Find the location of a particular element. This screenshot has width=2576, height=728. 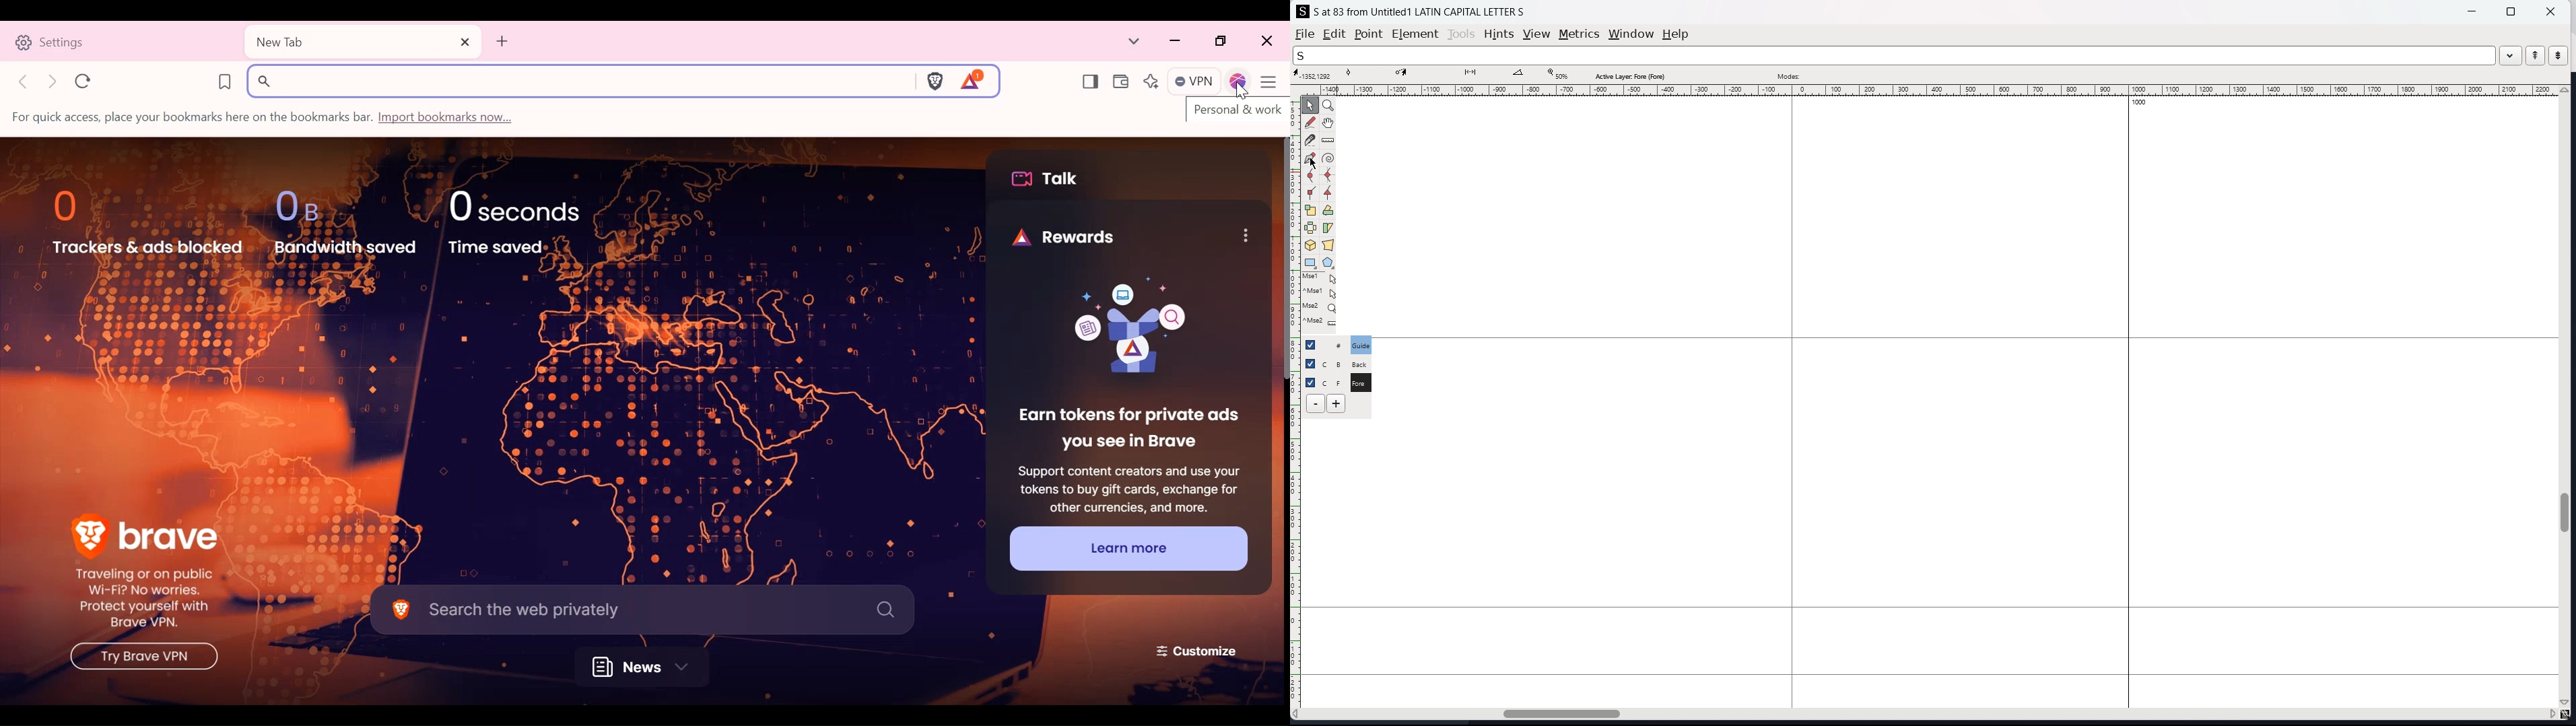

zoom level is located at coordinates (1557, 75).